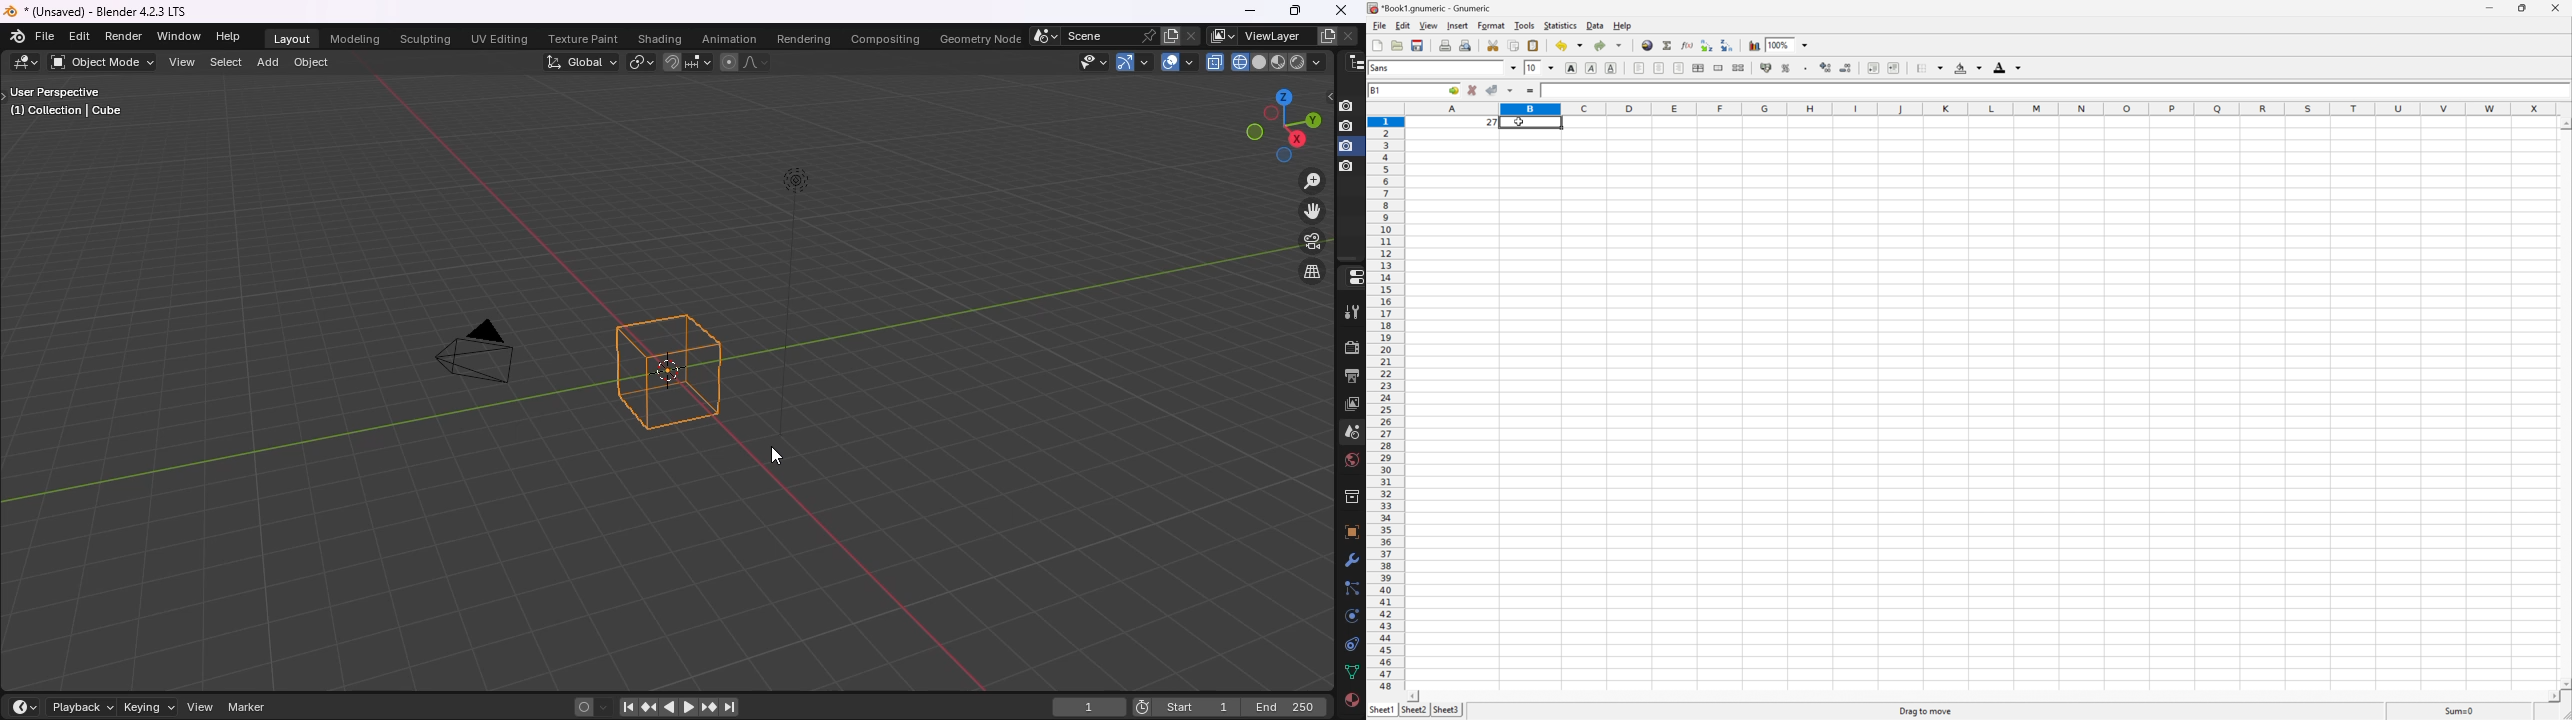 The width and height of the screenshot is (2576, 728). Describe the element at coordinates (1311, 181) in the screenshot. I see `zoom in-out` at that location.